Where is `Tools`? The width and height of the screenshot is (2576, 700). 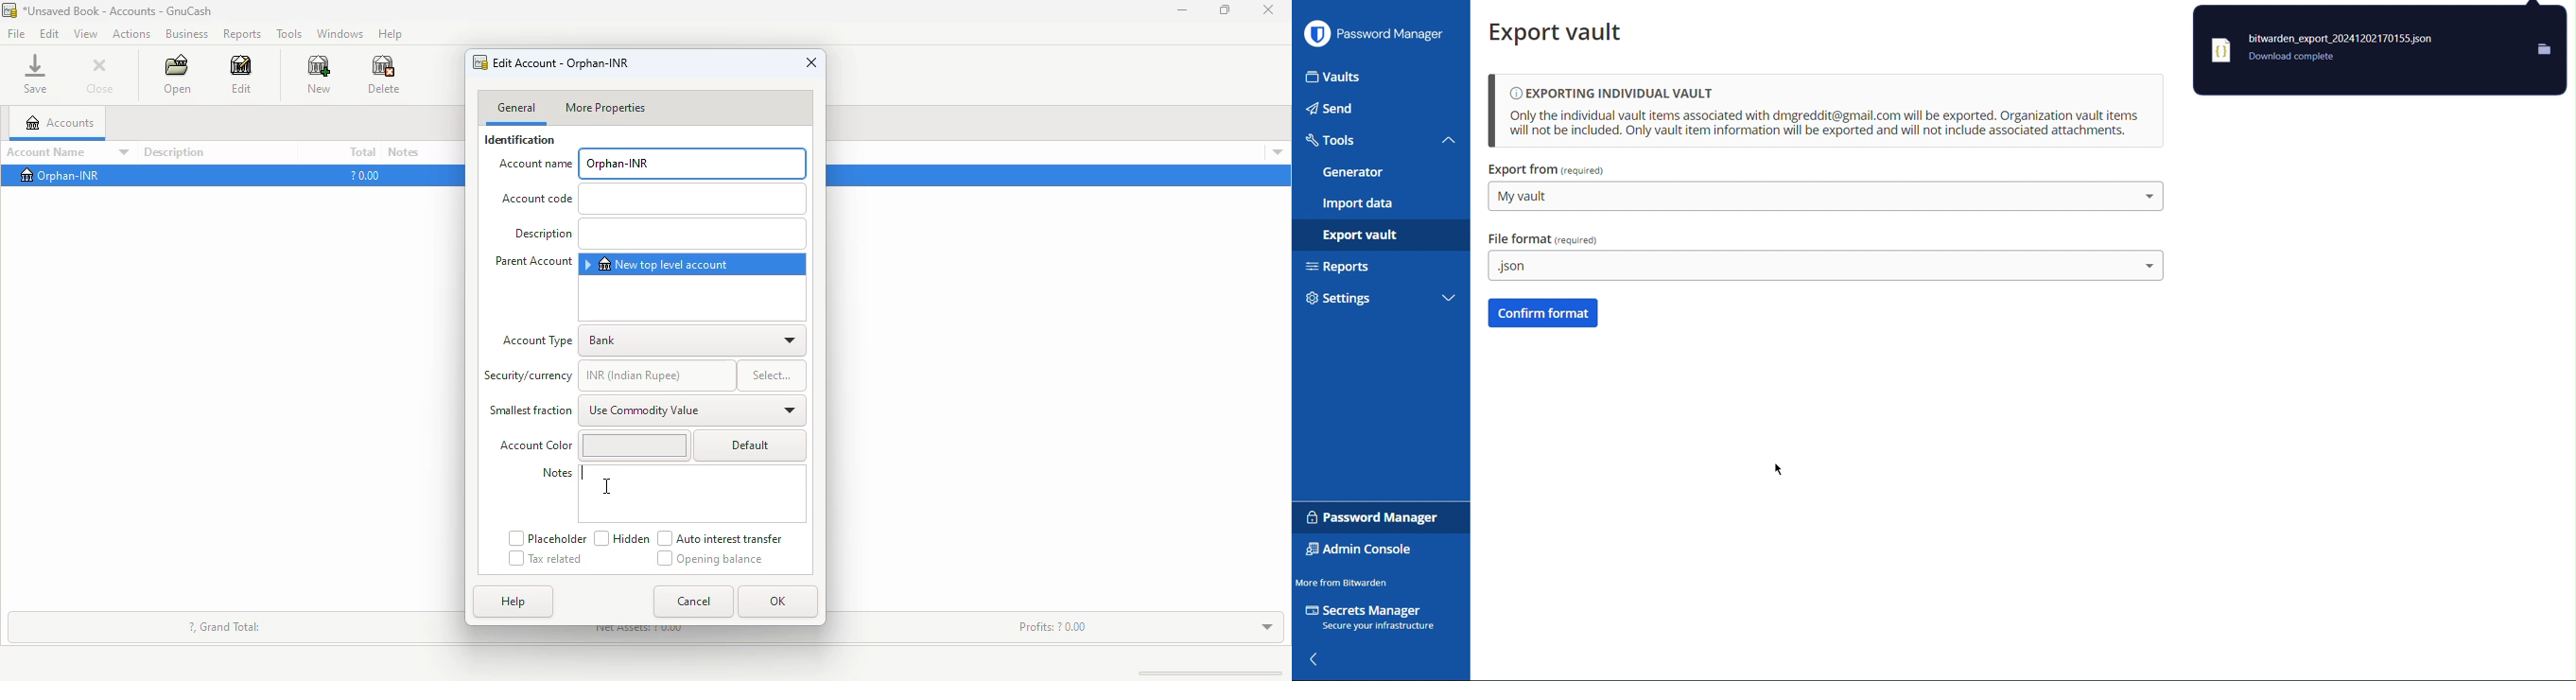 Tools is located at coordinates (1333, 141).